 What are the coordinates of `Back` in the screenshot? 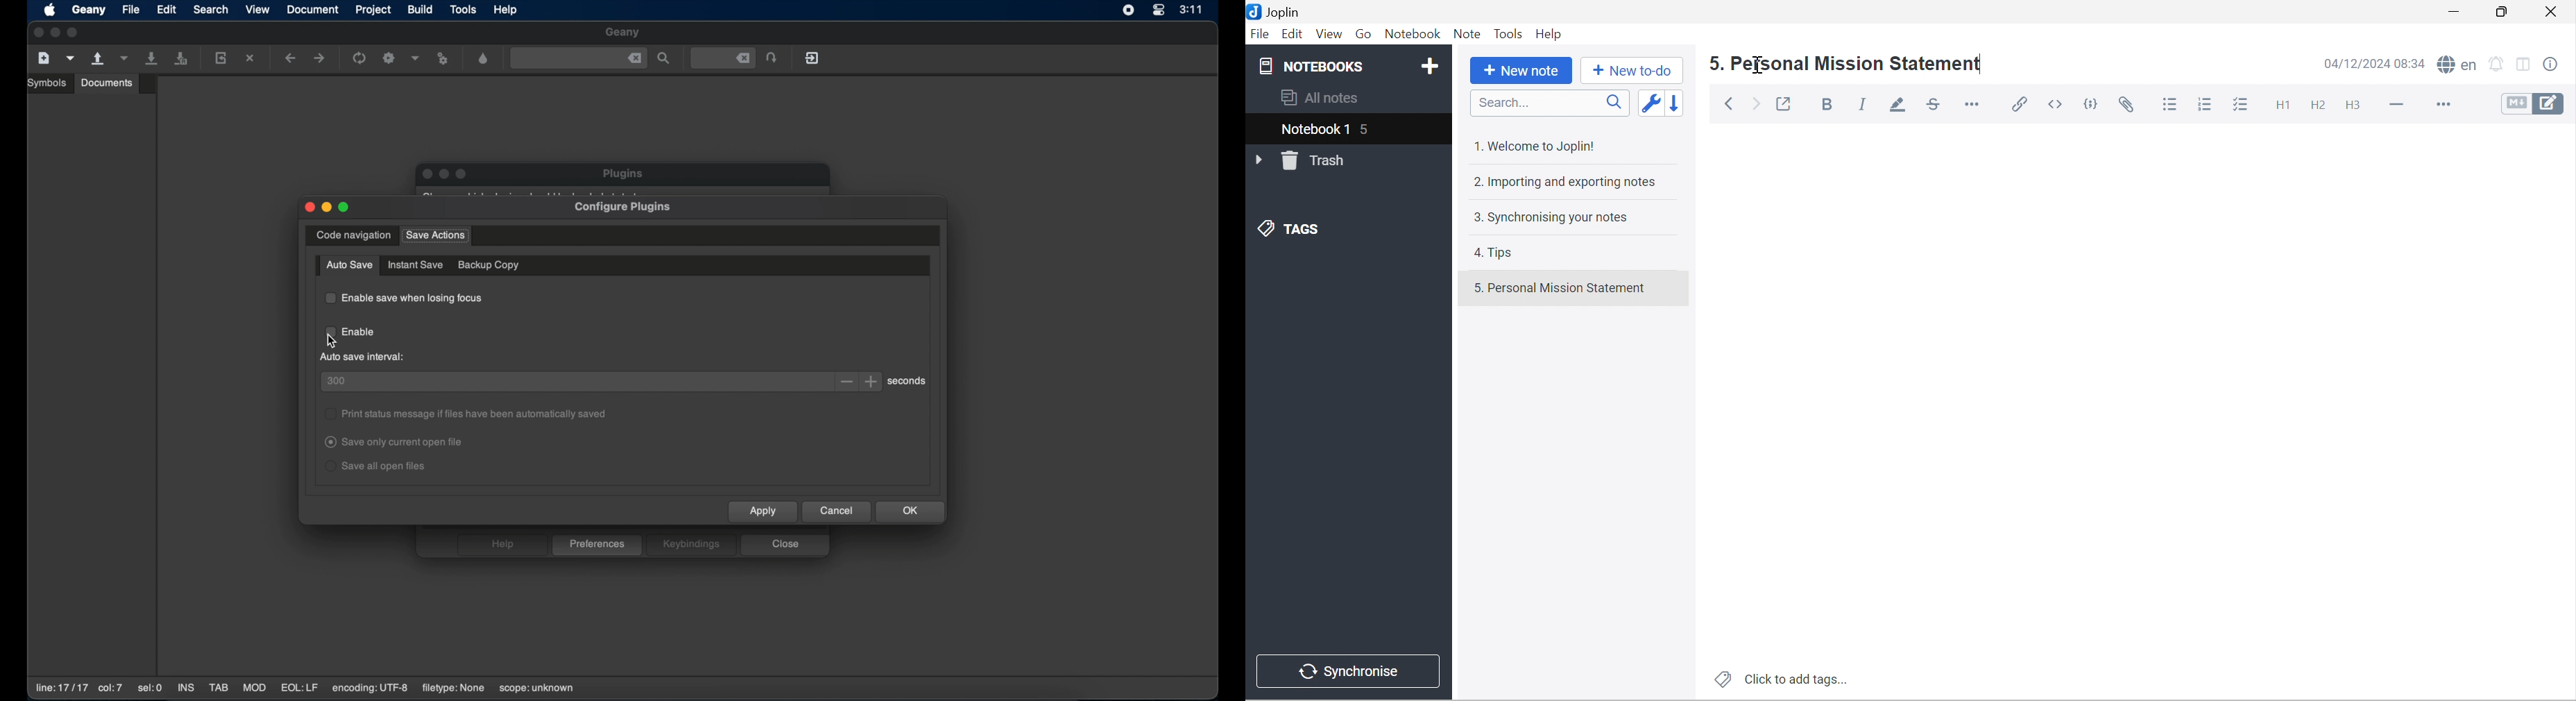 It's located at (1730, 103).